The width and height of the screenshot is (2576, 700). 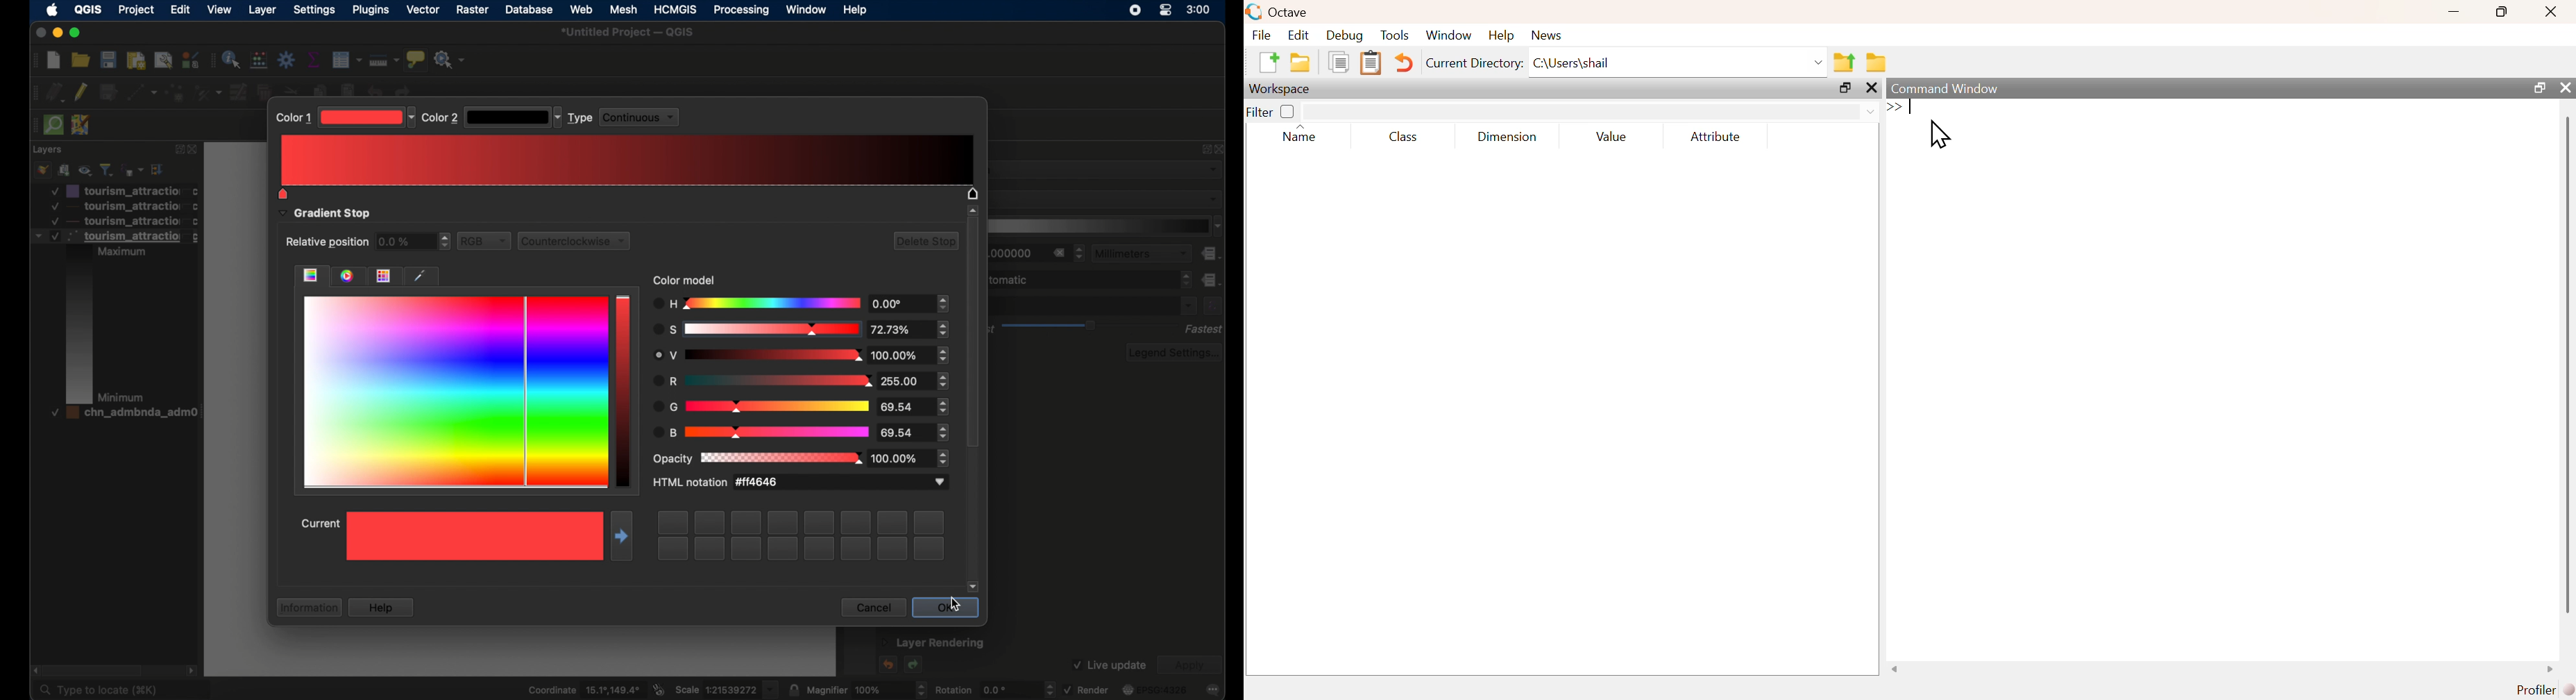 What do you see at coordinates (1876, 62) in the screenshot?
I see `Folder` at bounding box center [1876, 62].